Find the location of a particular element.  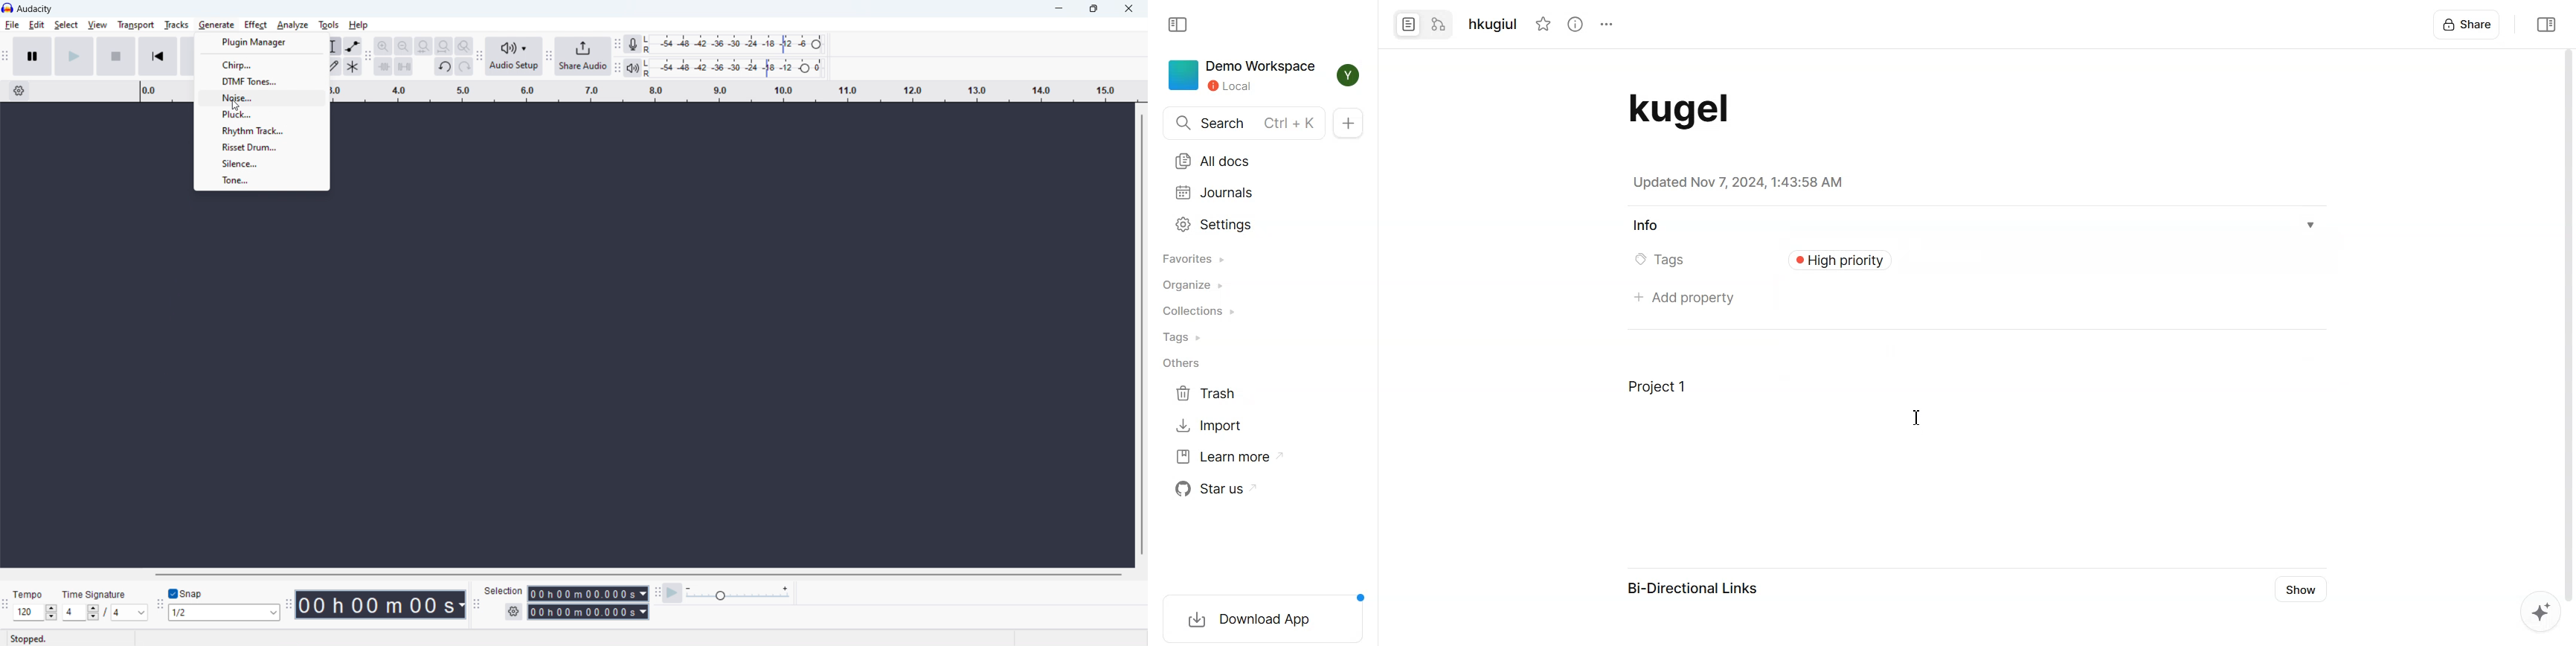

playback meter  is located at coordinates (632, 68).